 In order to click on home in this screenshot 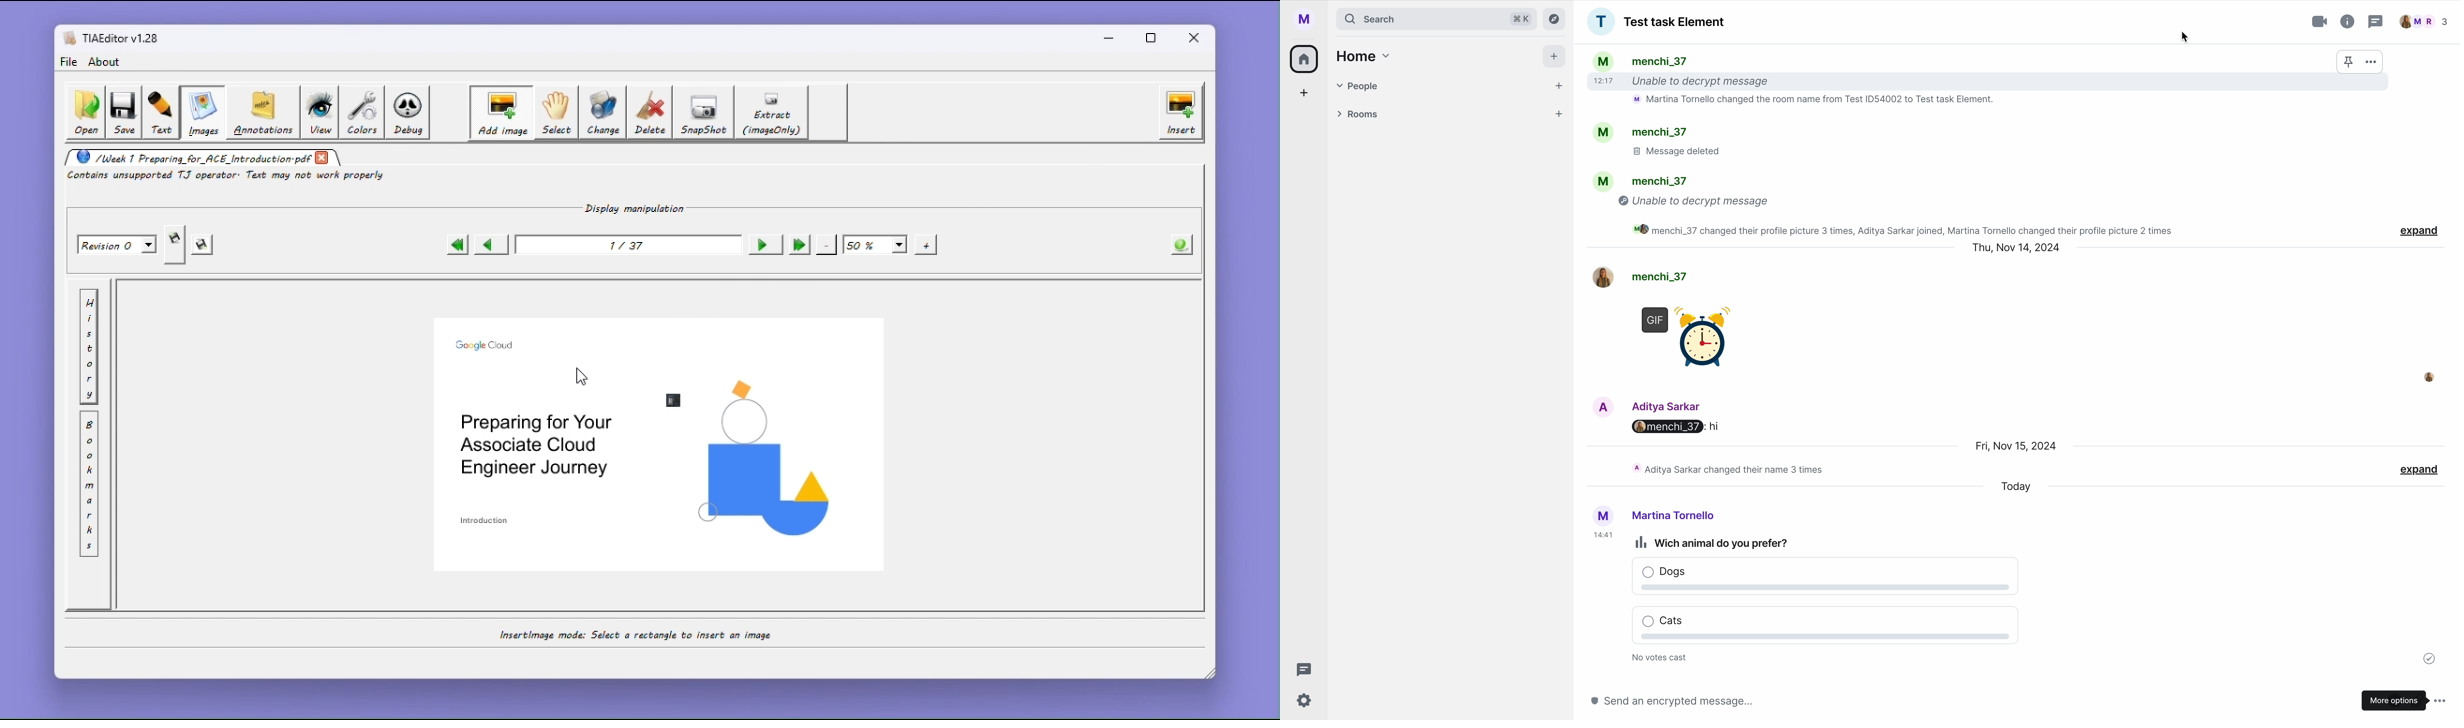, I will do `click(1361, 55)`.